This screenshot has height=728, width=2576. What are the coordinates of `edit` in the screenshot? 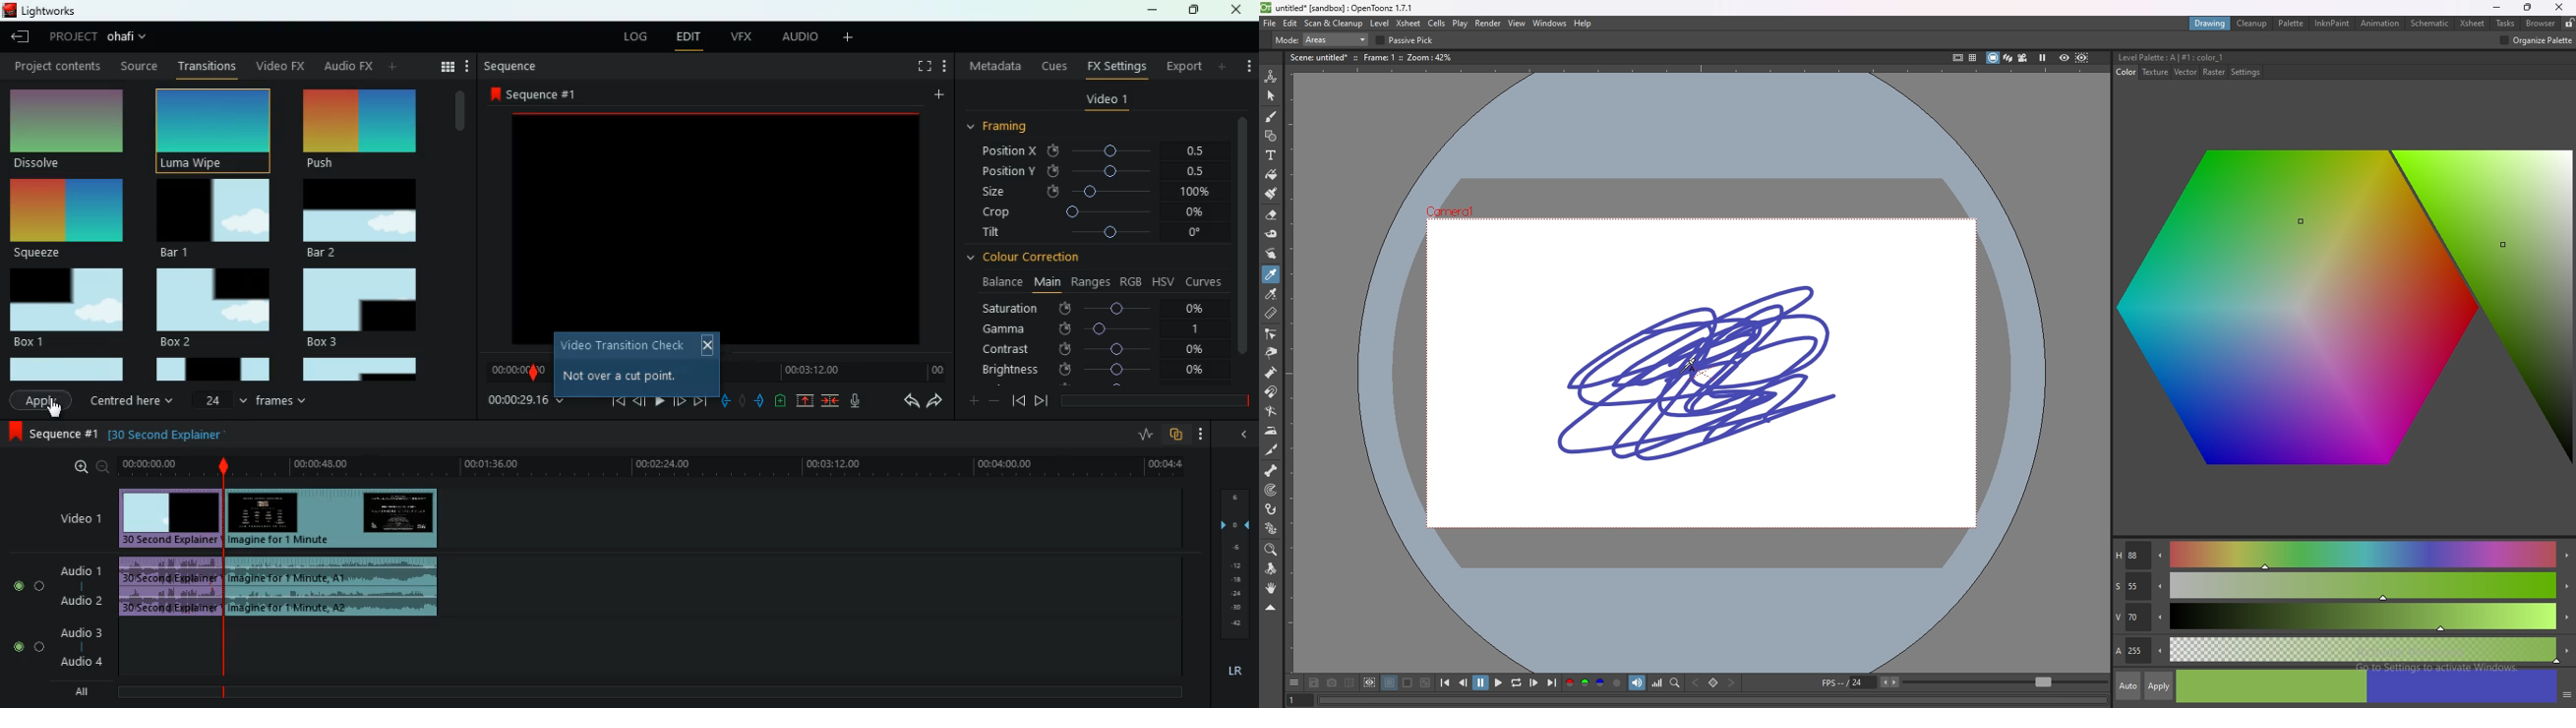 It's located at (1291, 24).